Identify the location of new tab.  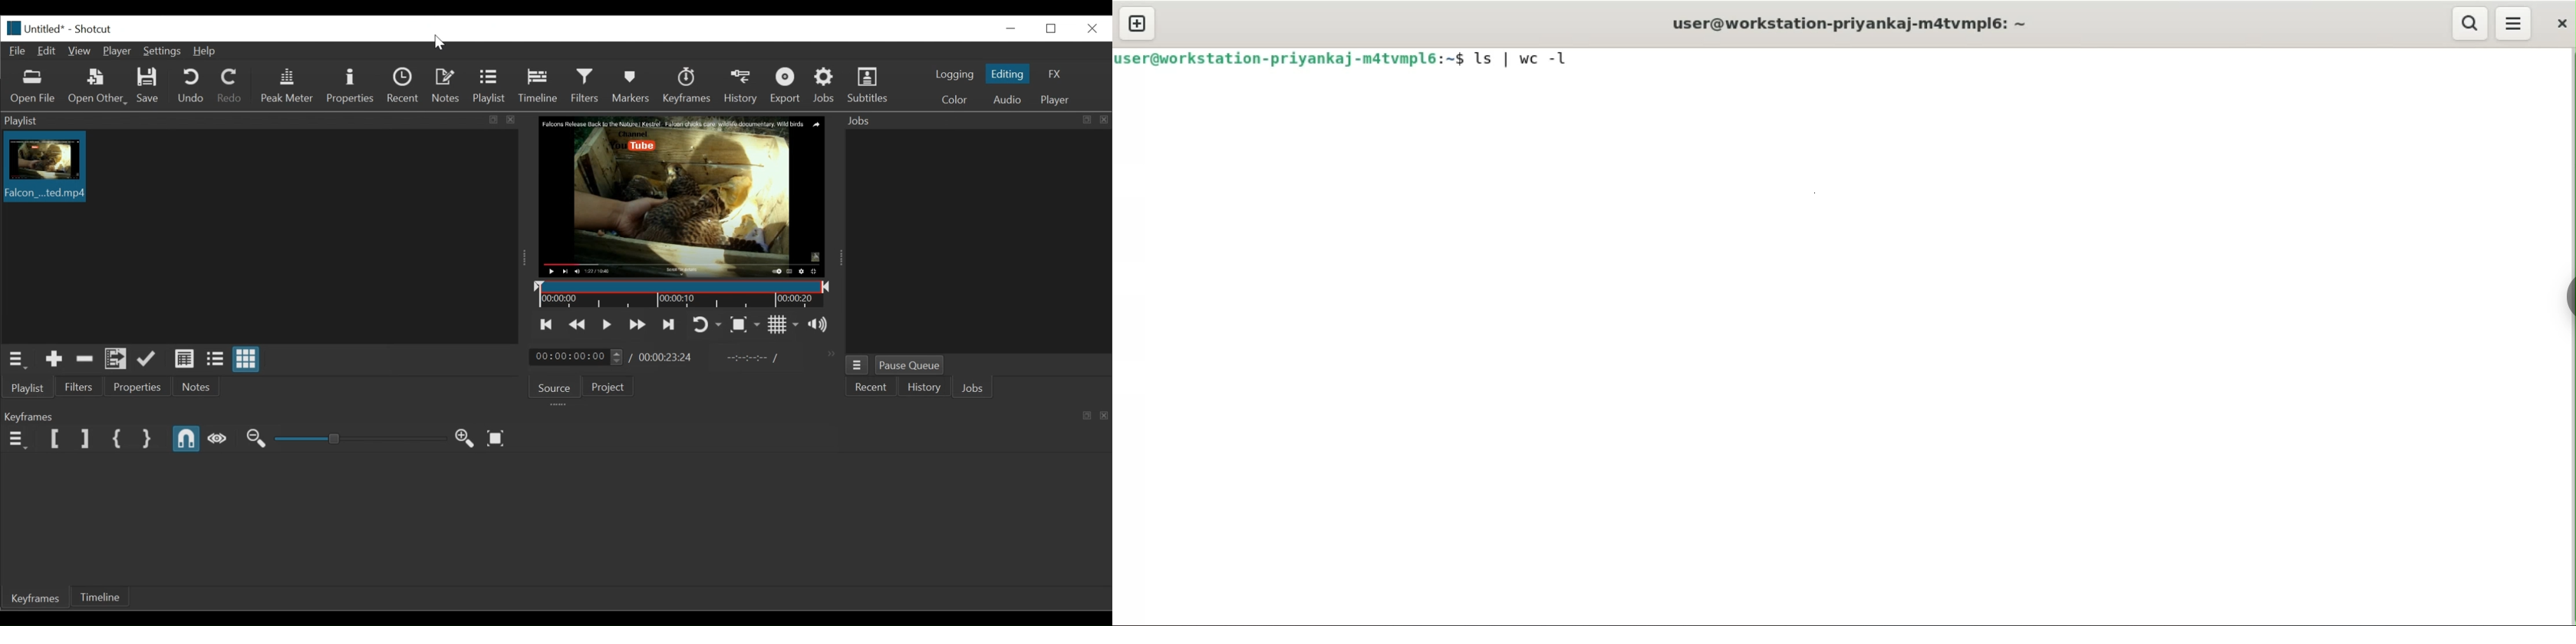
(1137, 23).